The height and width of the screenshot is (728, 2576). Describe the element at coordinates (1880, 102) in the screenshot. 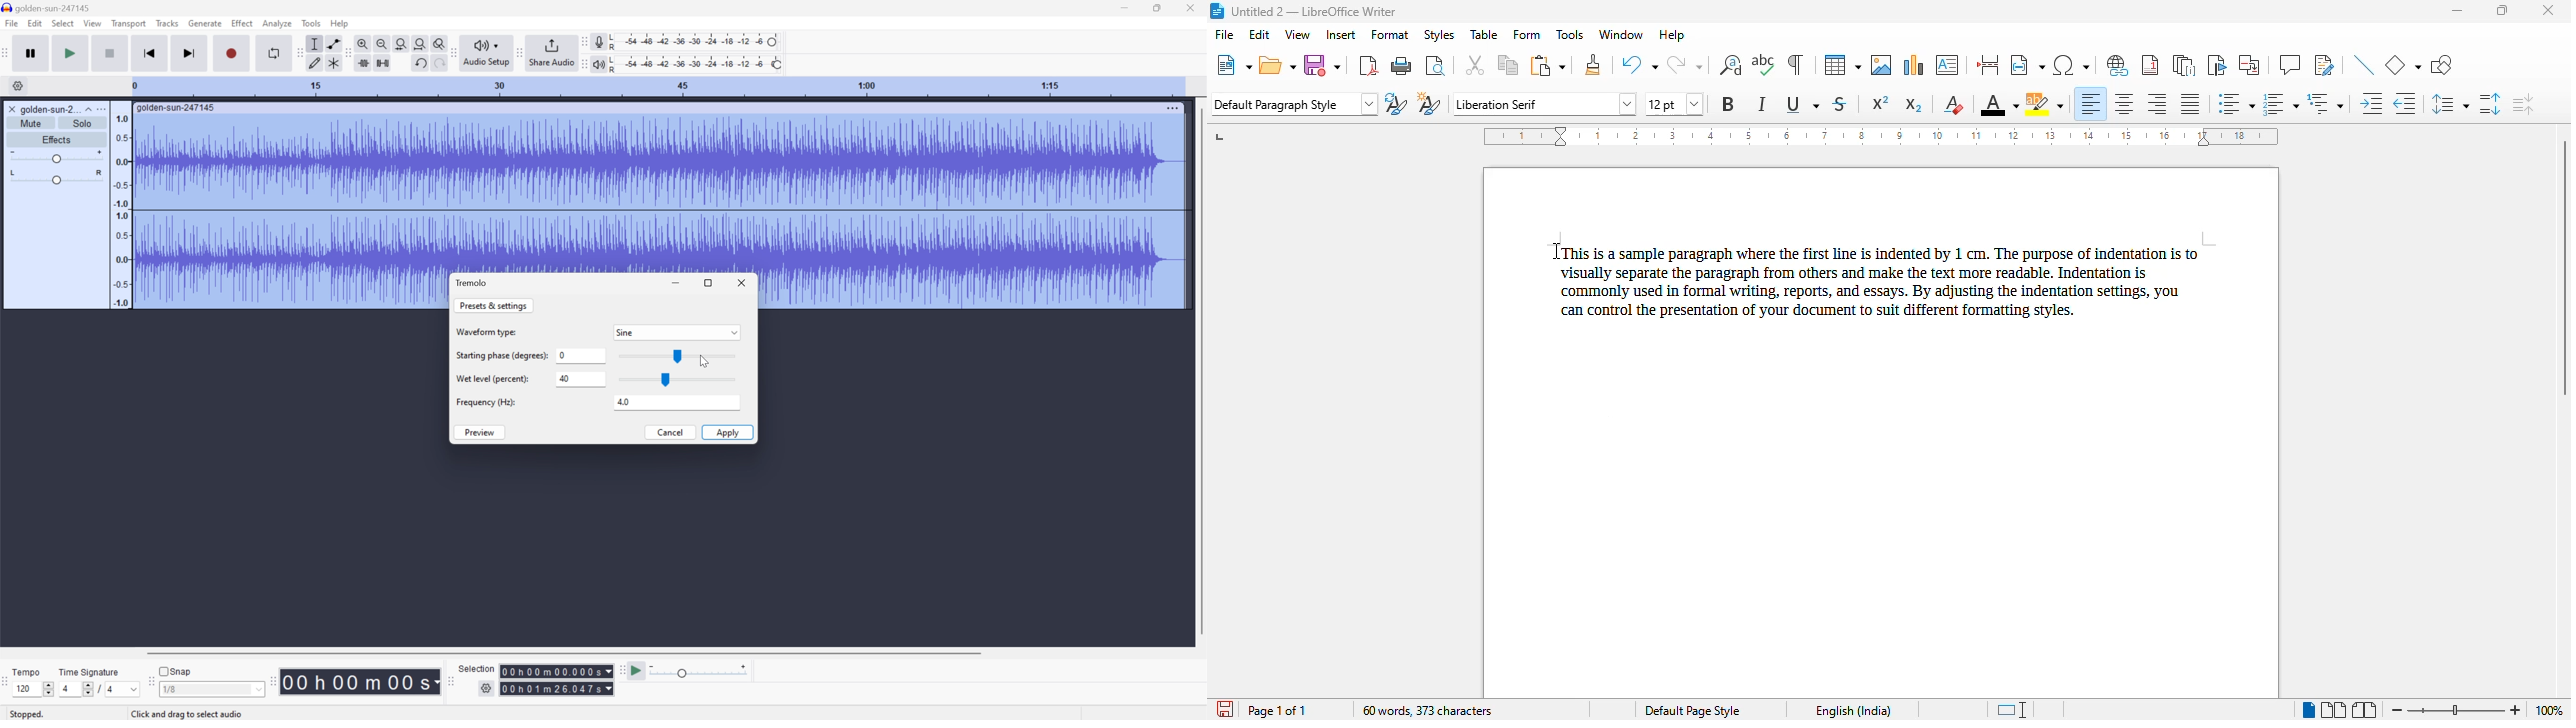

I see `superscript` at that location.